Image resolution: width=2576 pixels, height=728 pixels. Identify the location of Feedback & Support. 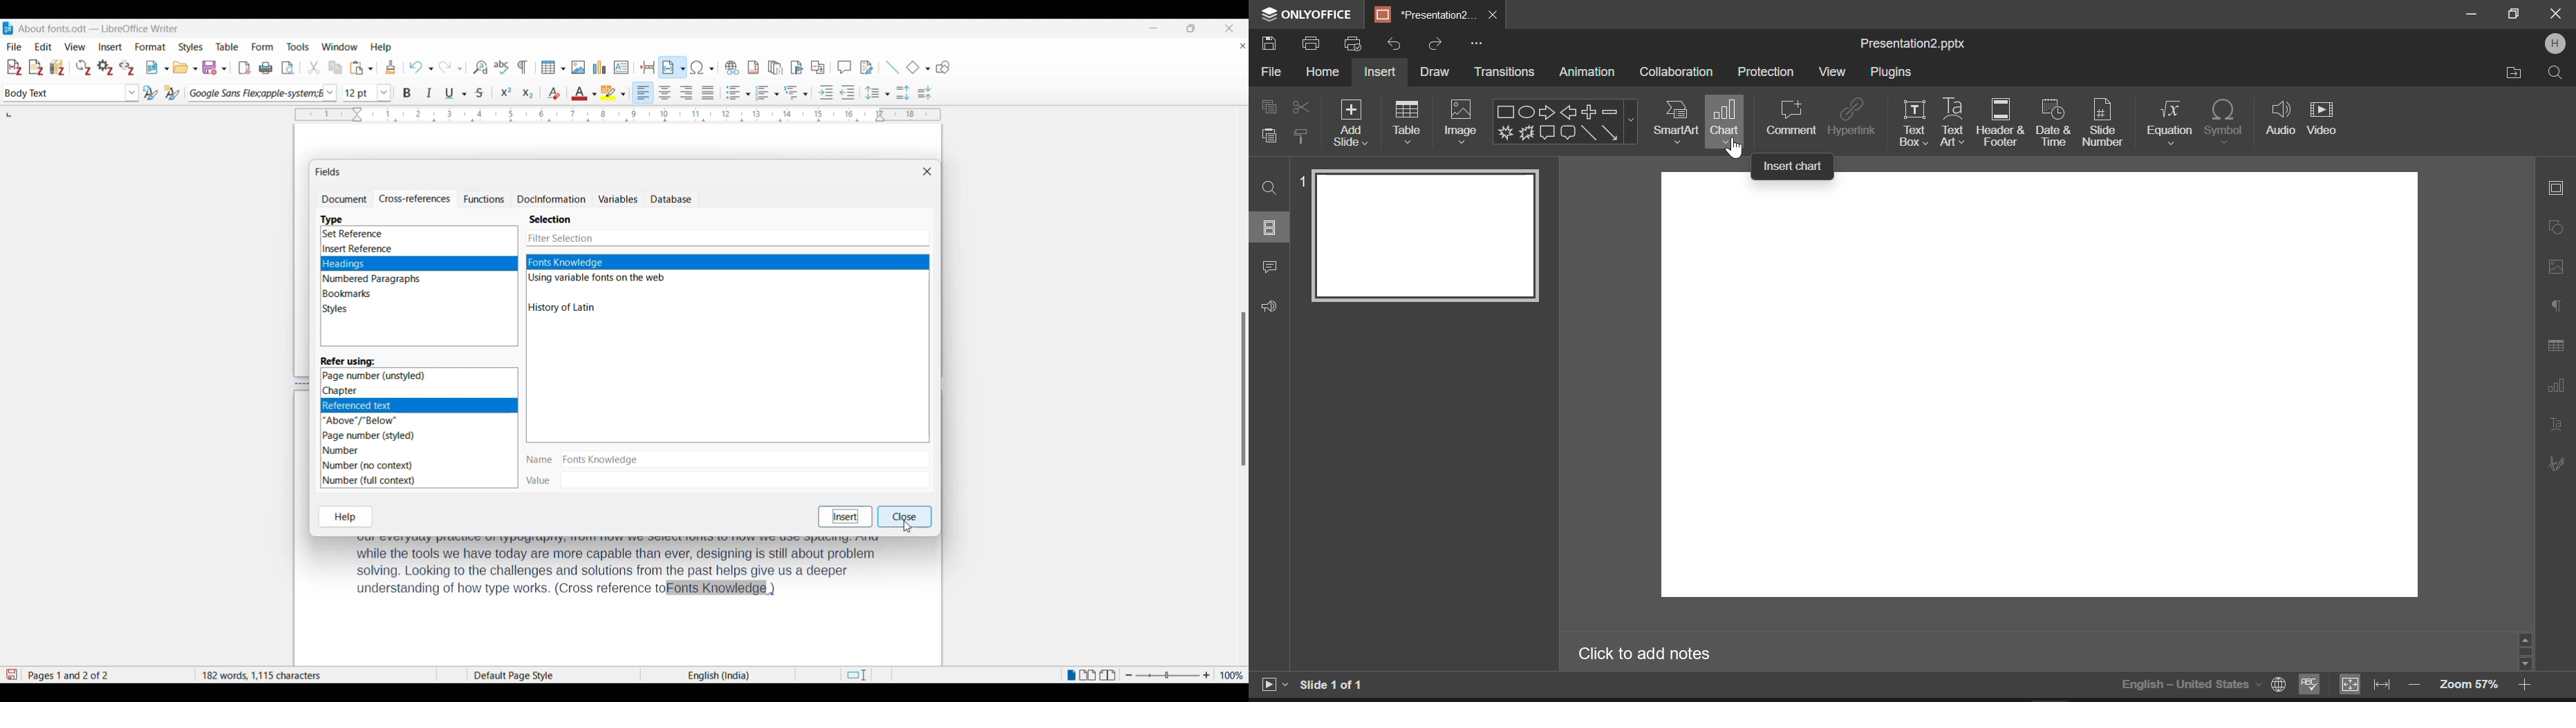
(1269, 307).